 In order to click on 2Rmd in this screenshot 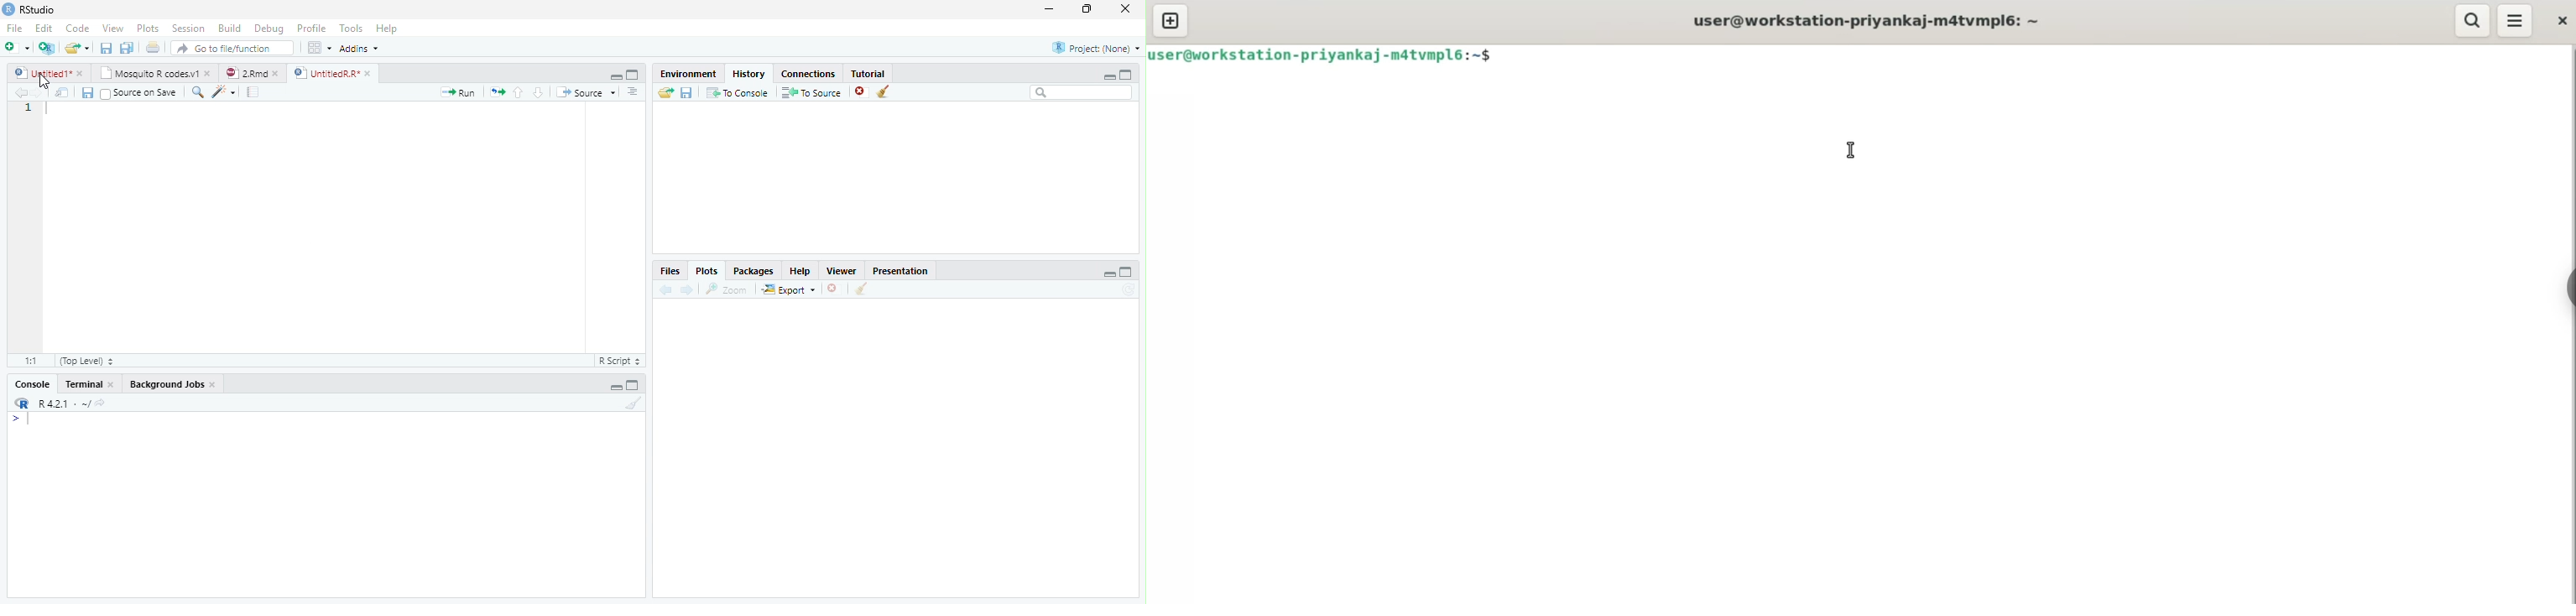, I will do `click(245, 72)`.